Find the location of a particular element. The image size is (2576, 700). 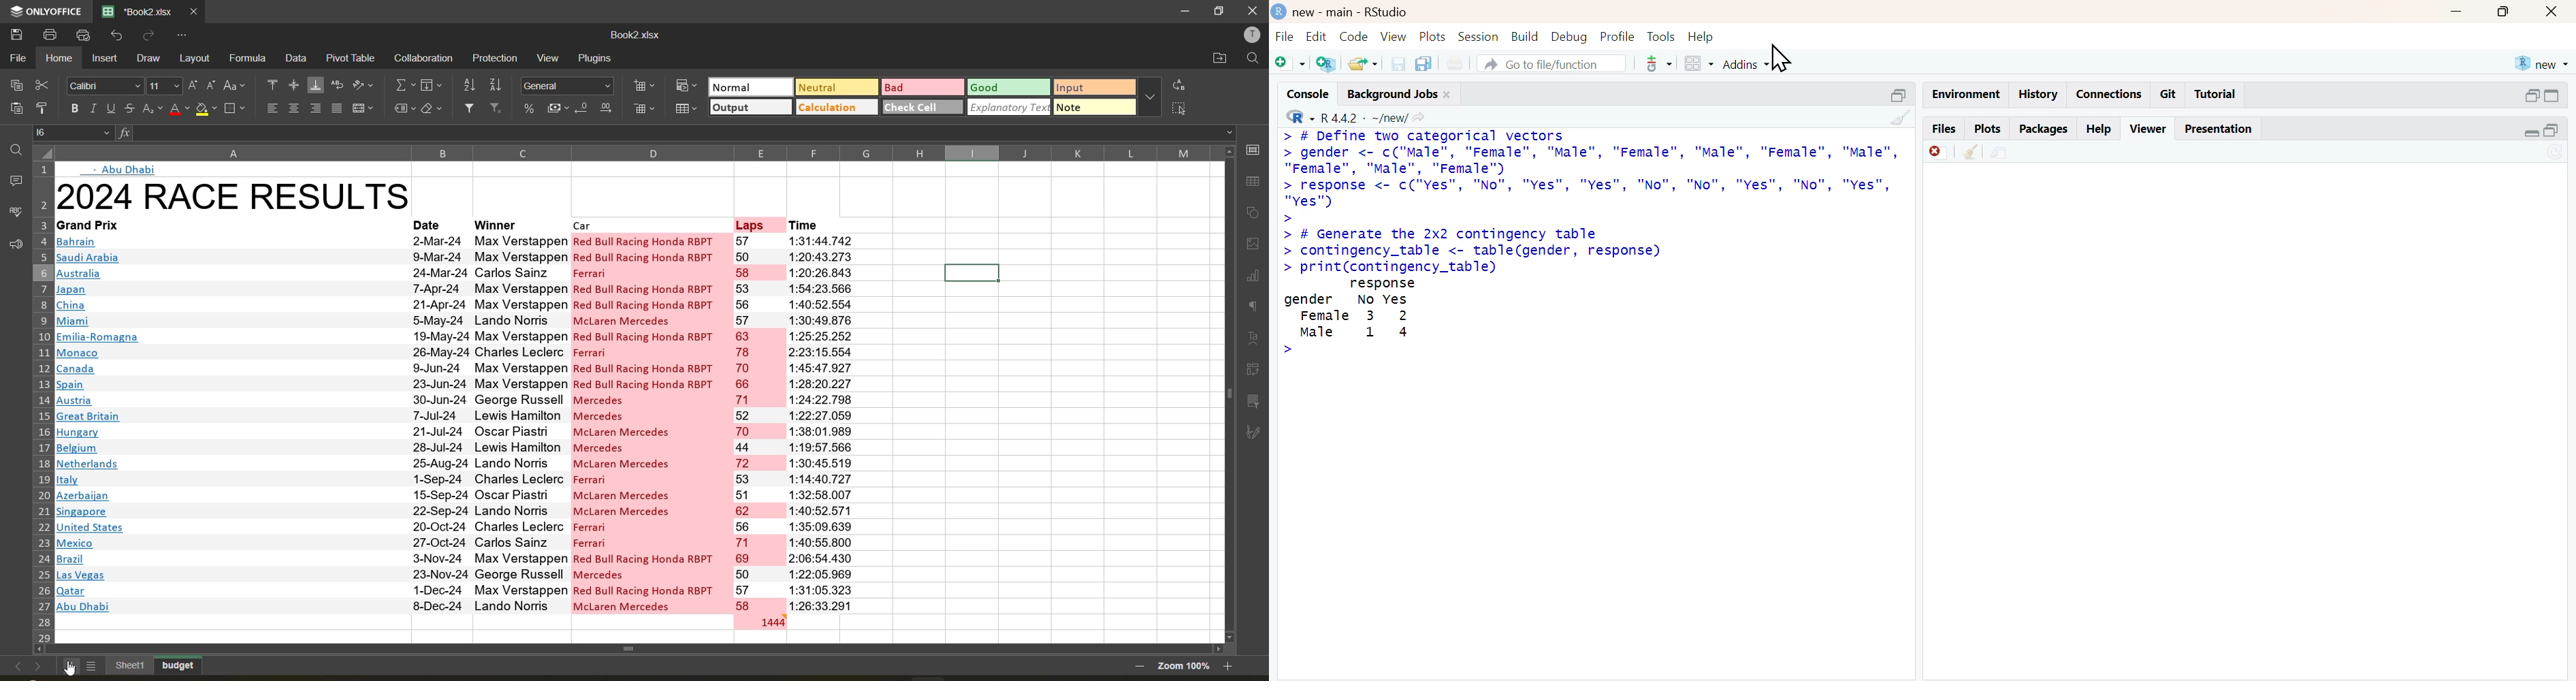

borders is located at coordinates (234, 110).